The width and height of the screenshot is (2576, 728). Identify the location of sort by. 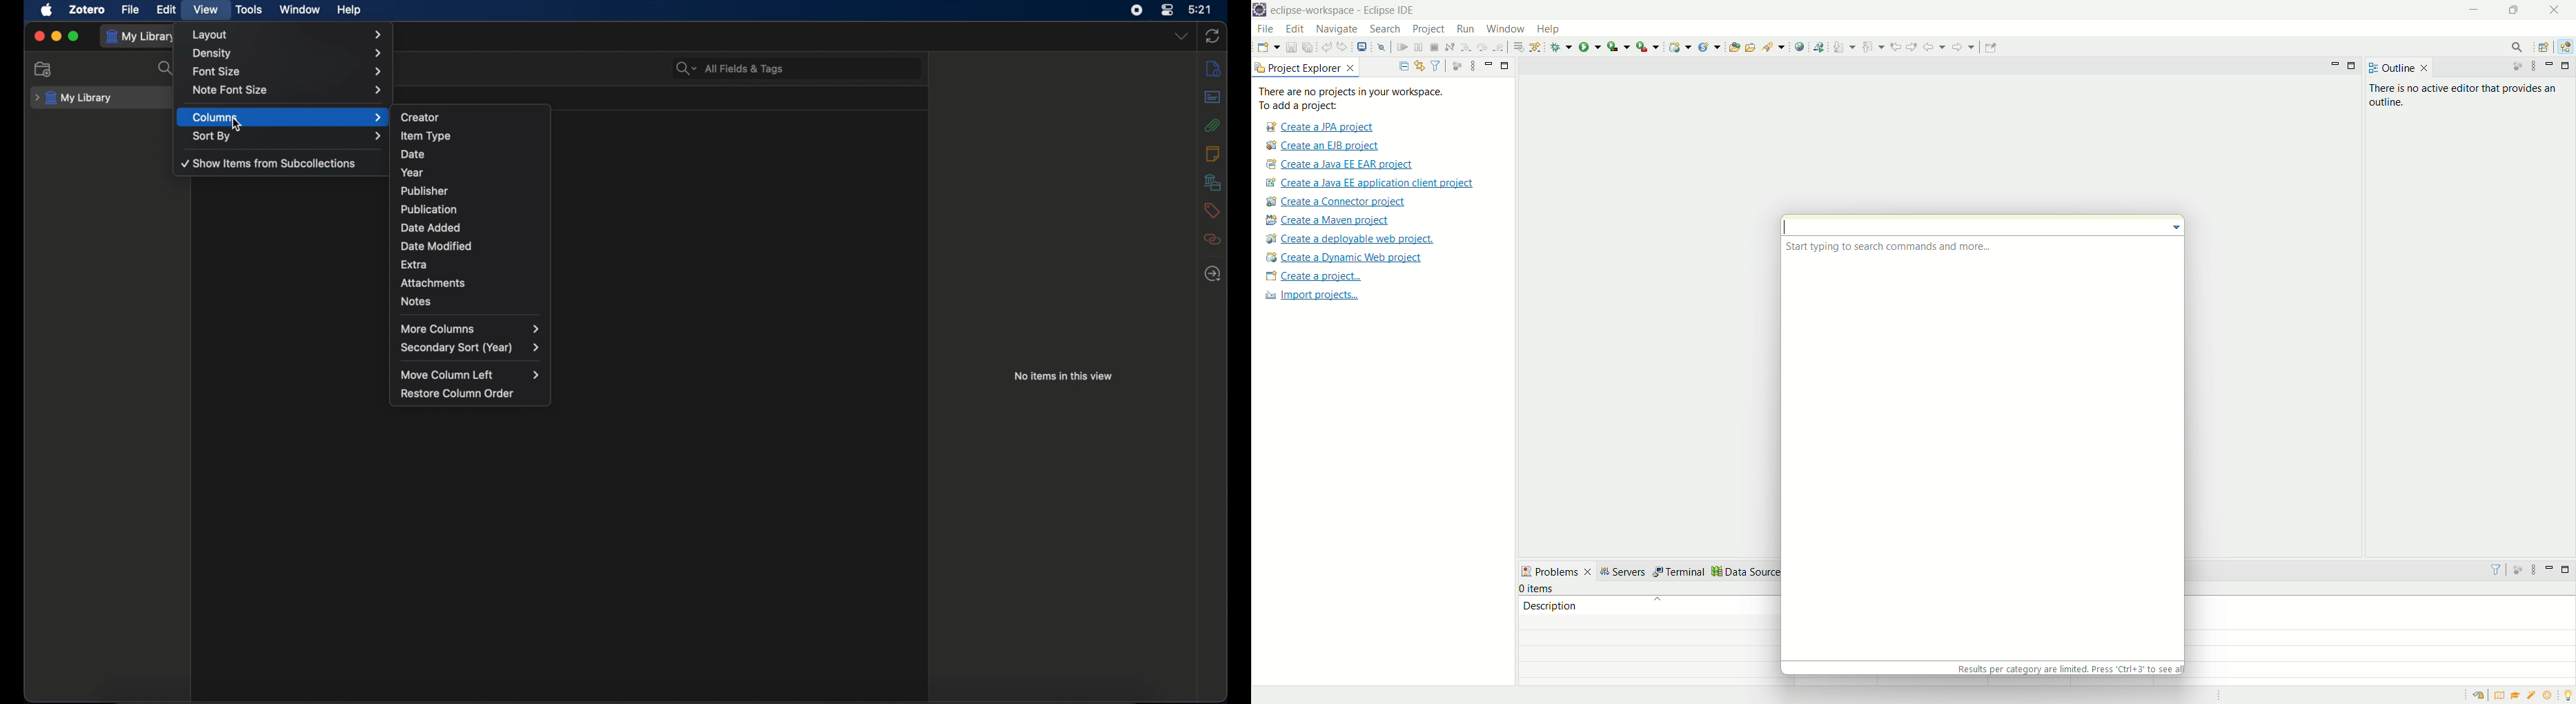
(288, 136).